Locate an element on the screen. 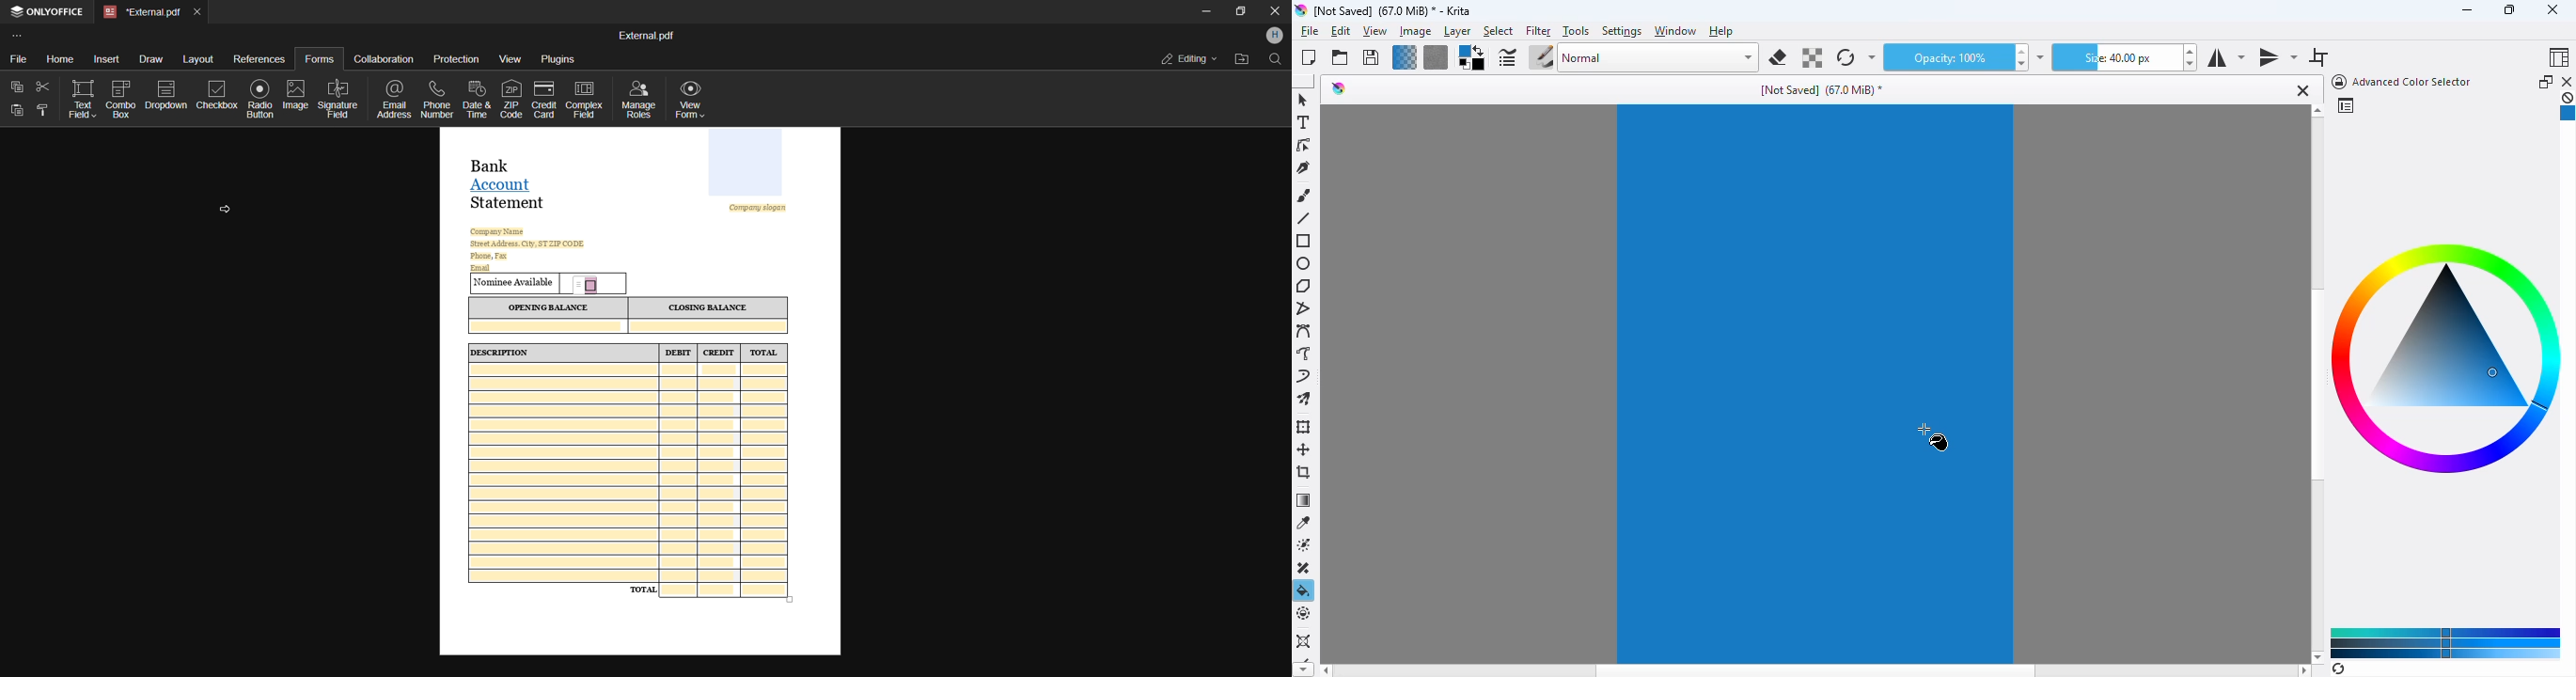 This screenshot has width=2576, height=700. dynamic brush tool is located at coordinates (1303, 375).